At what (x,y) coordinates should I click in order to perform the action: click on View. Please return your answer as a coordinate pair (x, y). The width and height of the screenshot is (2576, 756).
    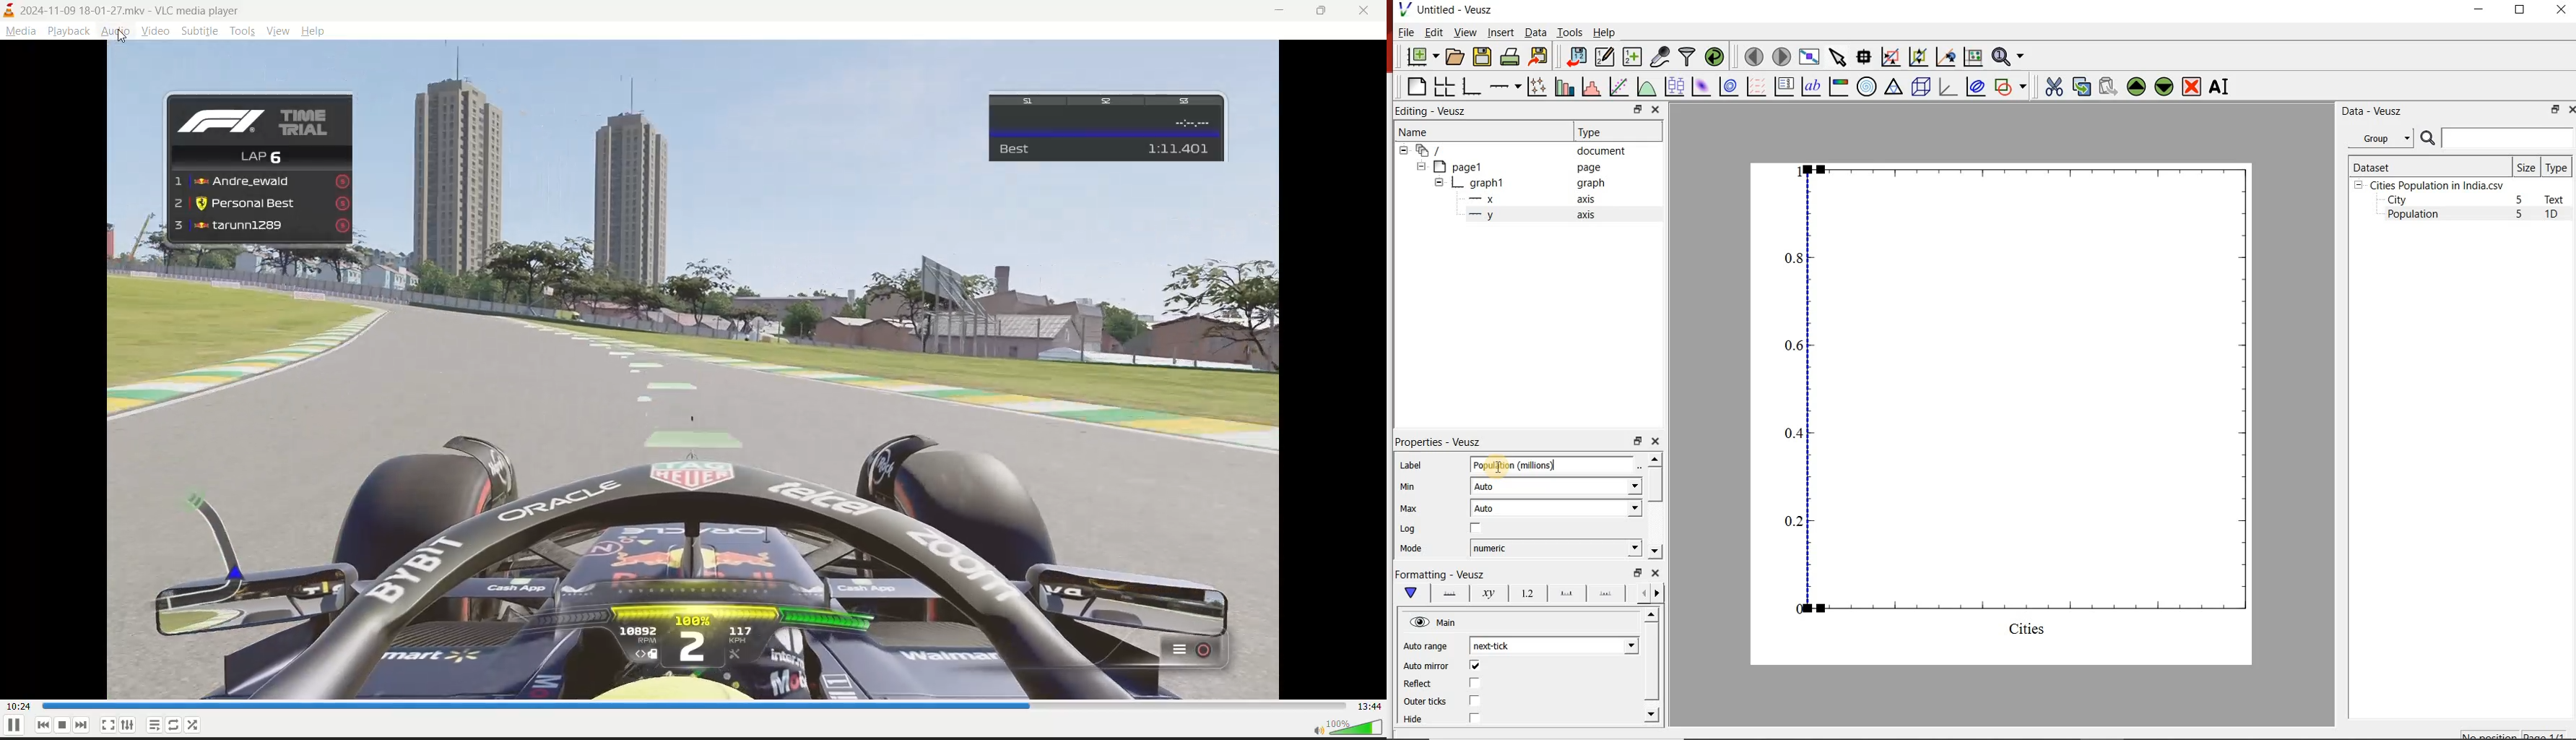
    Looking at the image, I should click on (1462, 31).